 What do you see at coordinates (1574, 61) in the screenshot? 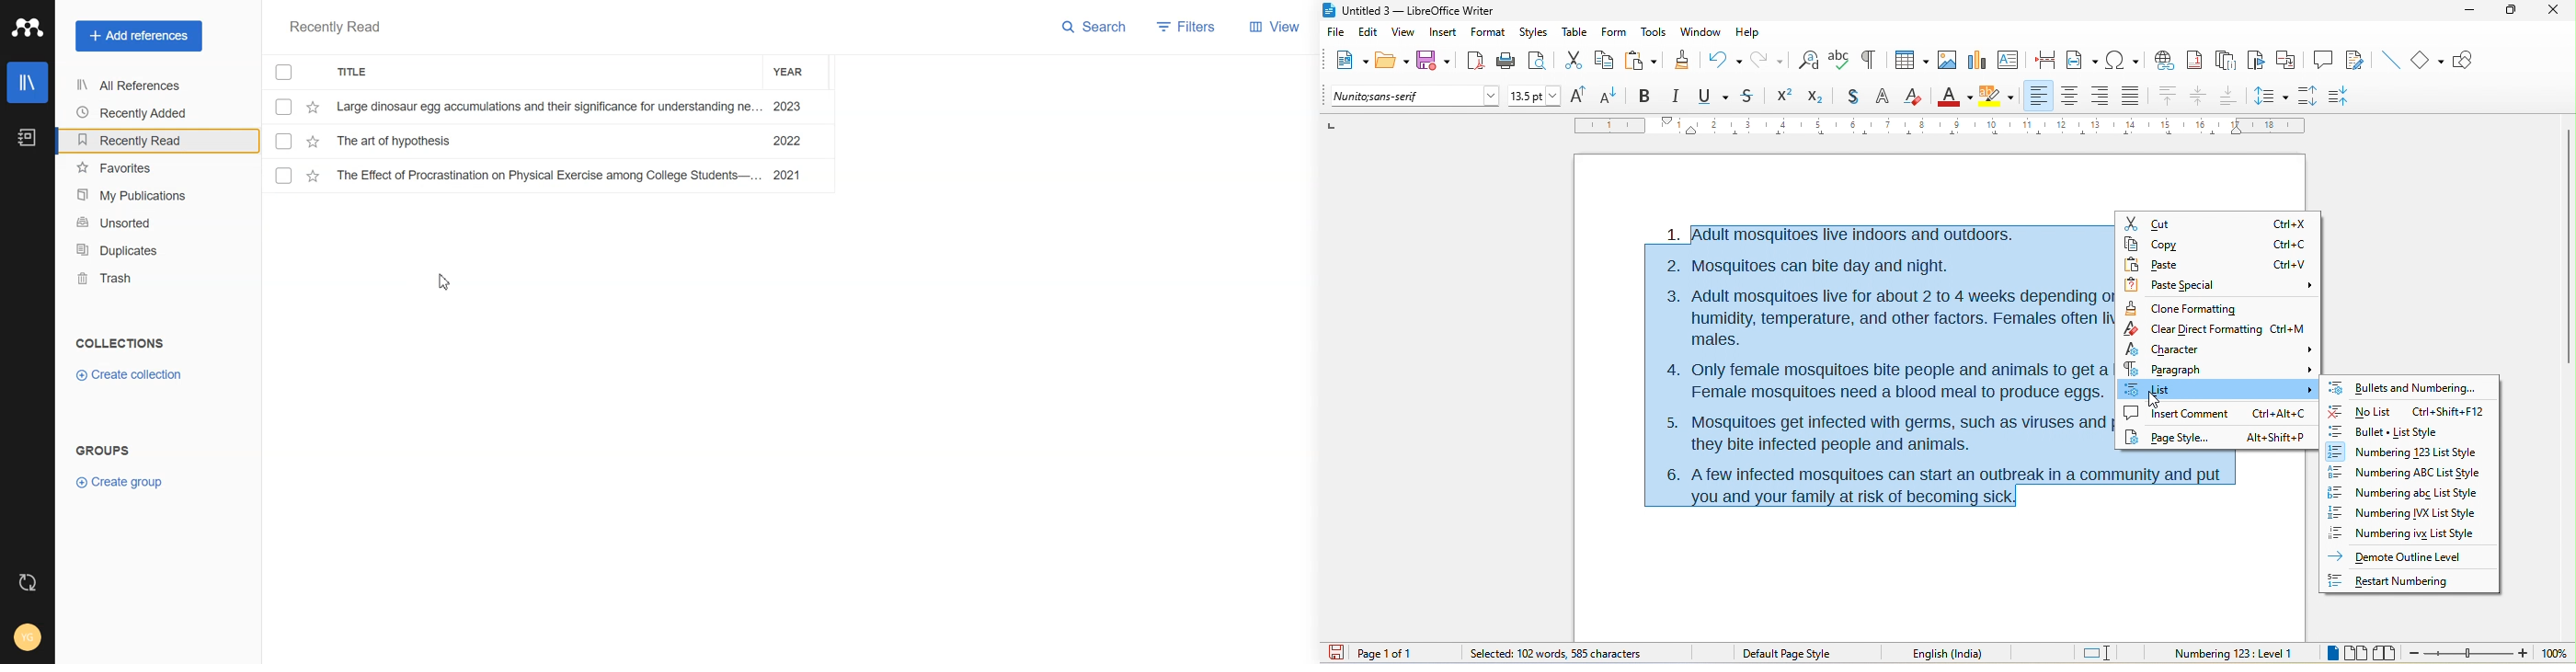
I see `cut` at bounding box center [1574, 61].